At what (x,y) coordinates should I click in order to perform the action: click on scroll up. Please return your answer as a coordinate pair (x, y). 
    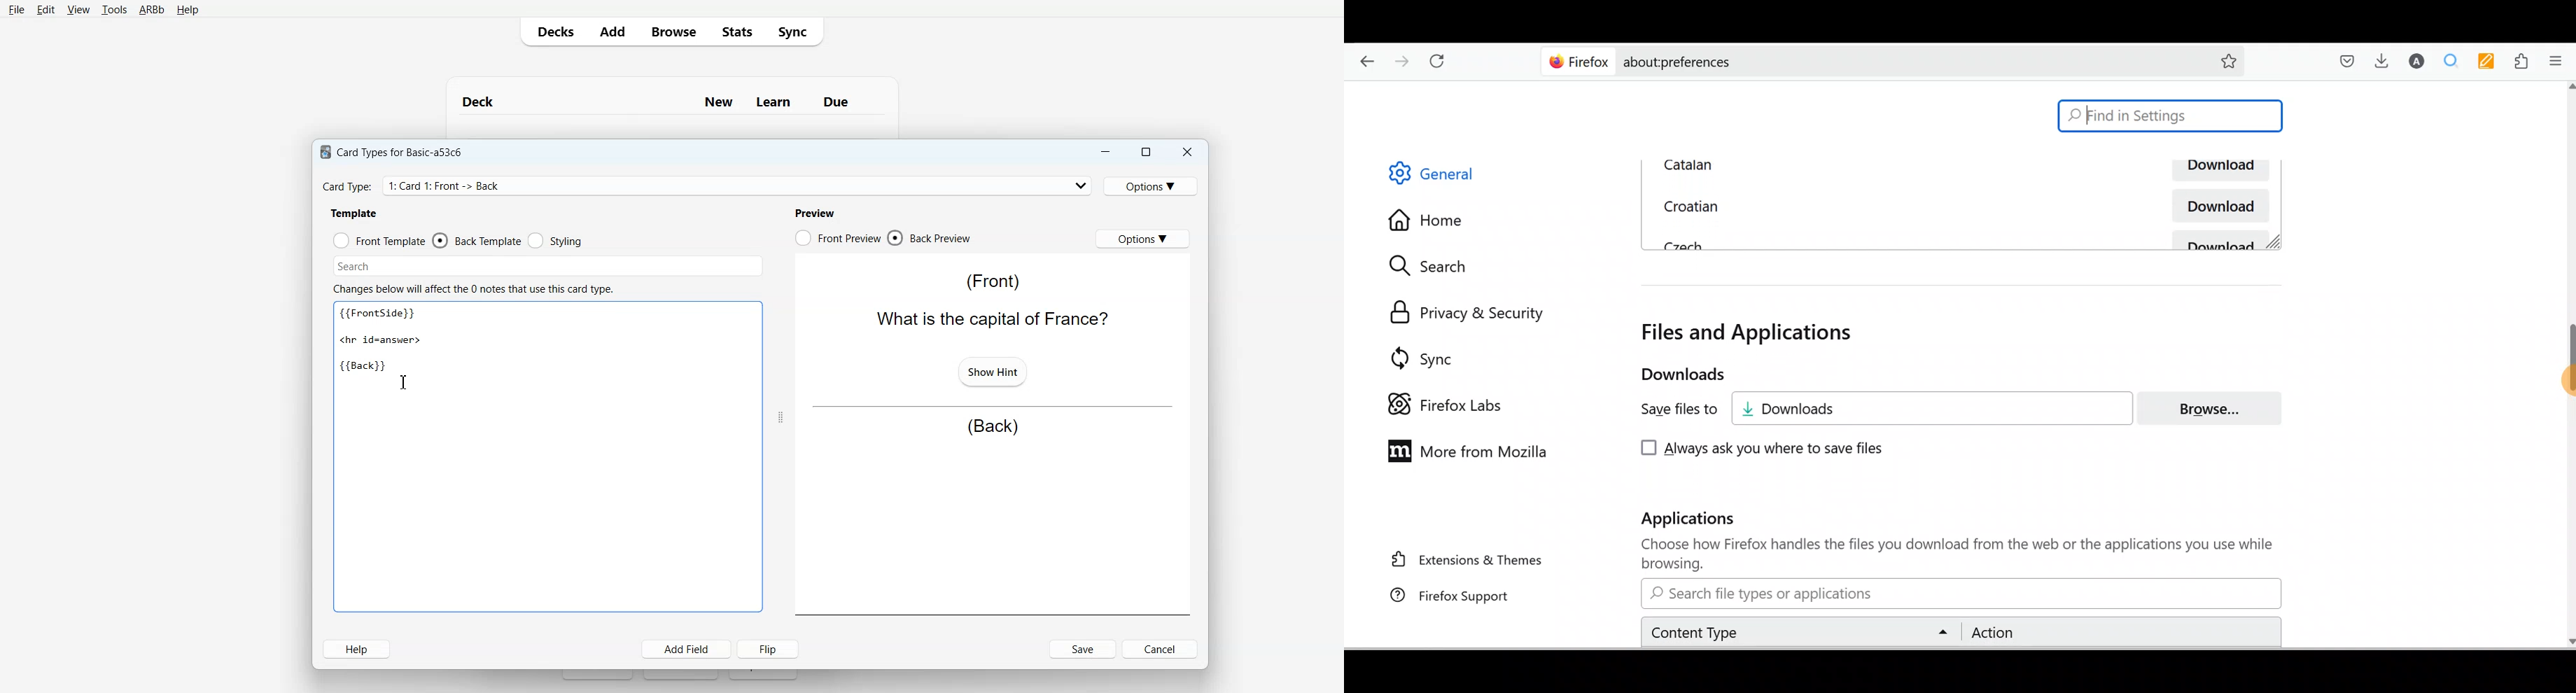
    Looking at the image, I should click on (2568, 85).